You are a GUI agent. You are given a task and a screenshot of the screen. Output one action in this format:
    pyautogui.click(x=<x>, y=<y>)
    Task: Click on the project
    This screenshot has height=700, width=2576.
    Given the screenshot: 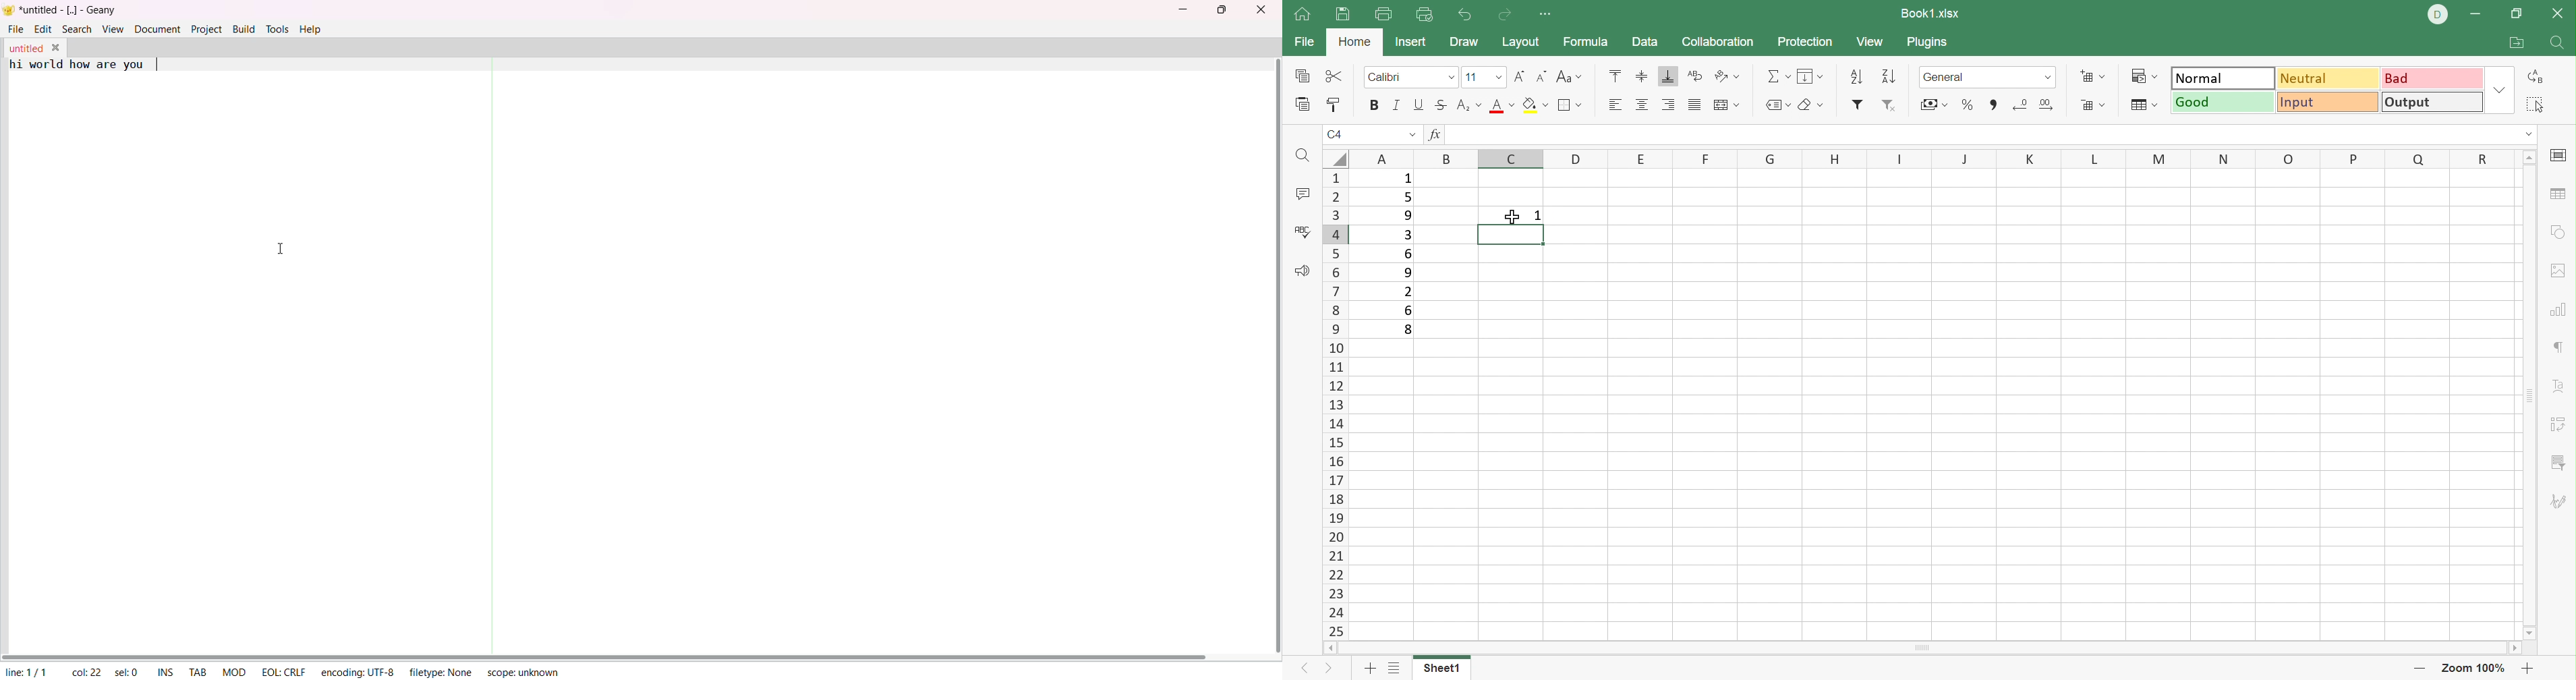 What is the action you would take?
    pyautogui.click(x=206, y=29)
    